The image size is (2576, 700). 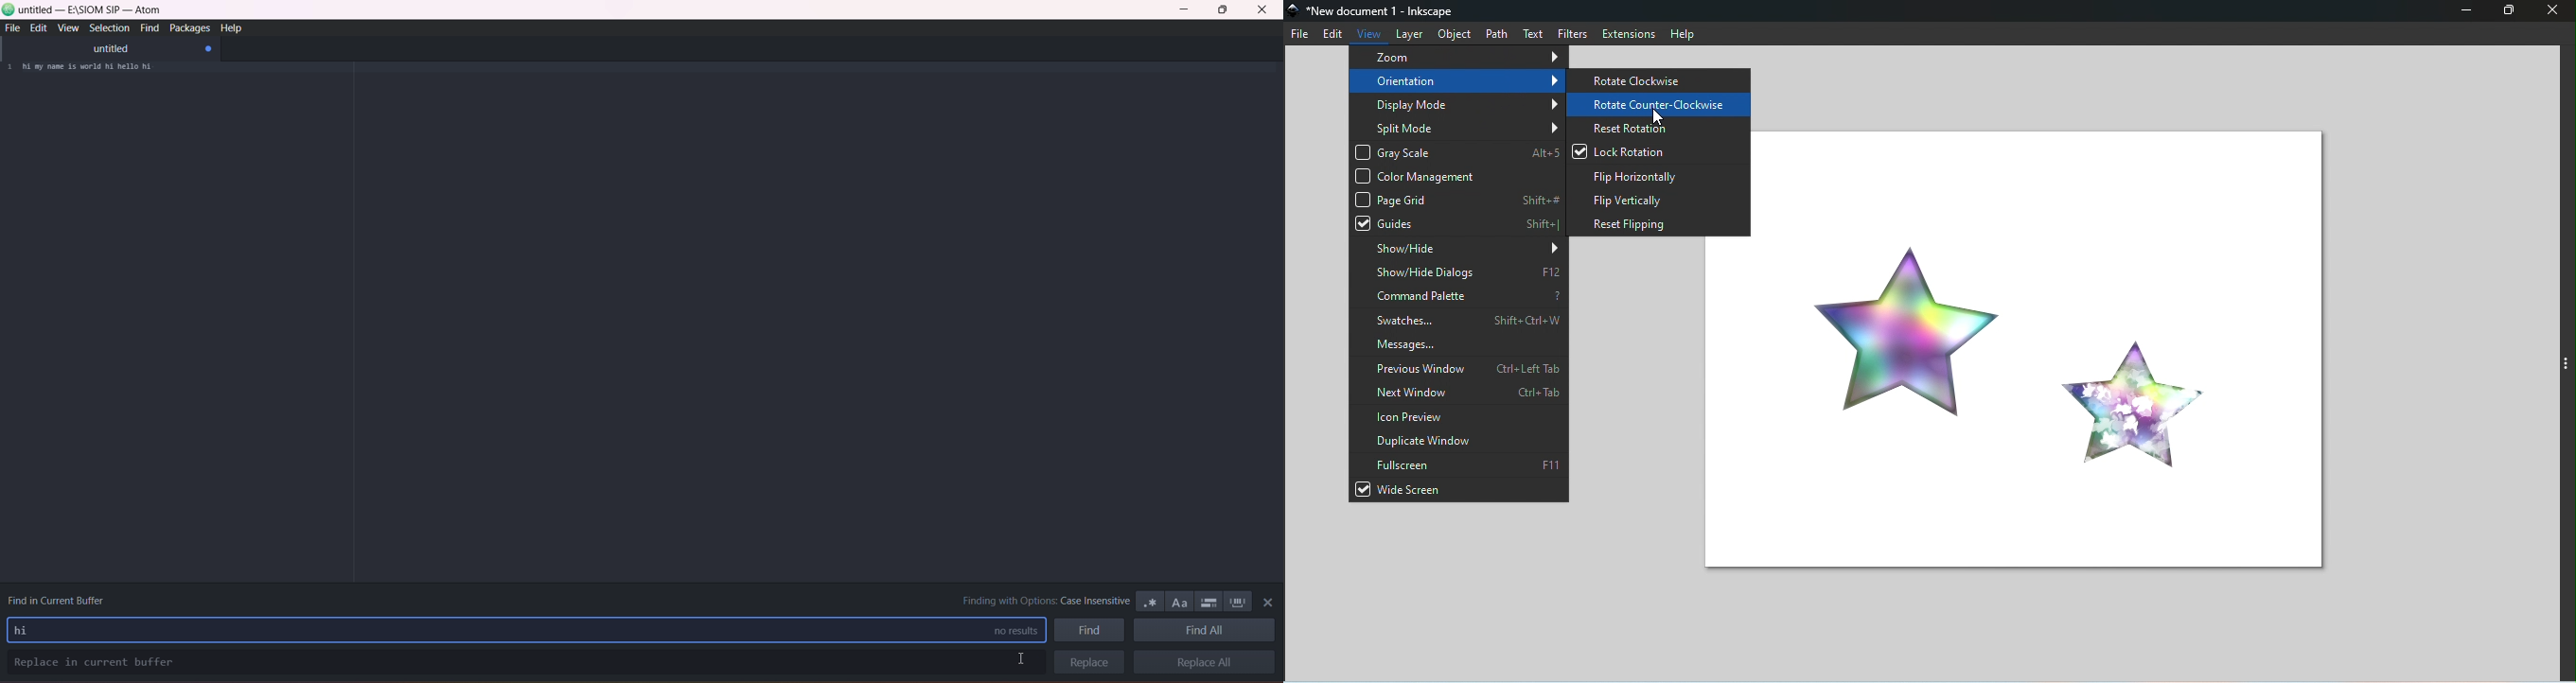 What do you see at coordinates (1659, 128) in the screenshot?
I see `Reset rotation` at bounding box center [1659, 128].